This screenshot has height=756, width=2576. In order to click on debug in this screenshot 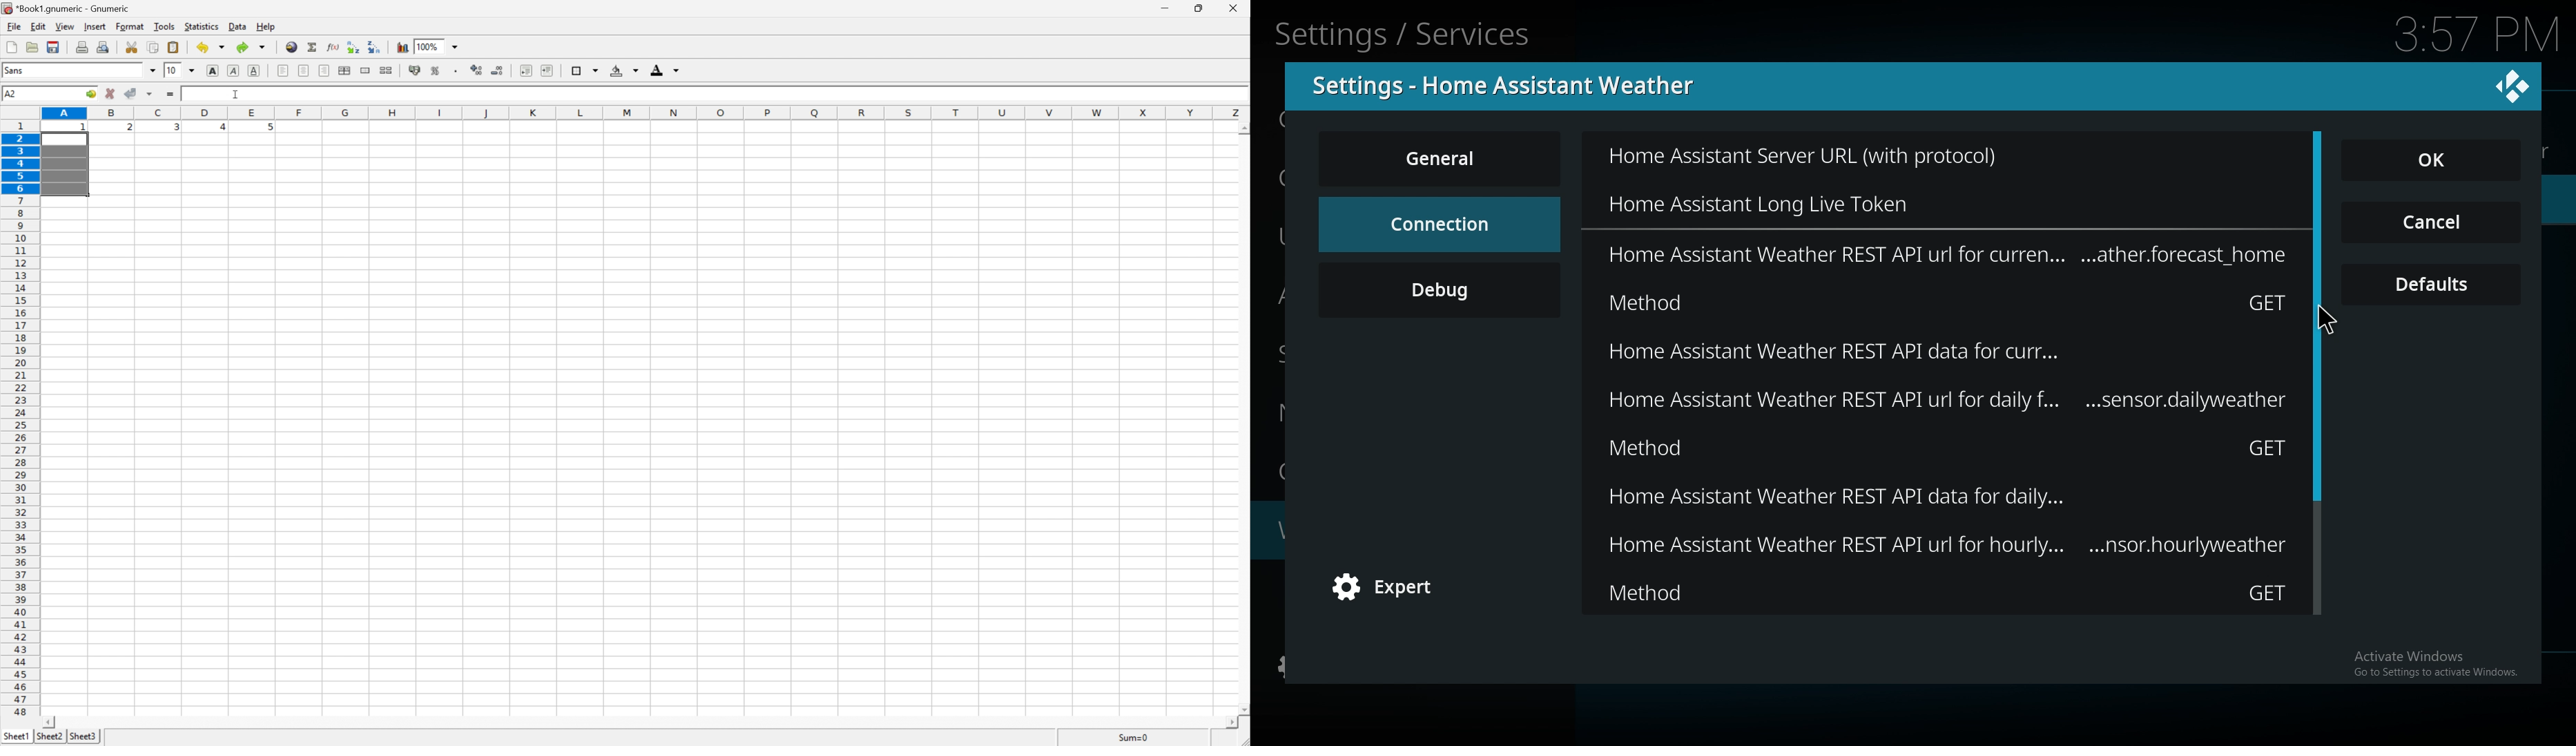, I will do `click(1440, 289)`.